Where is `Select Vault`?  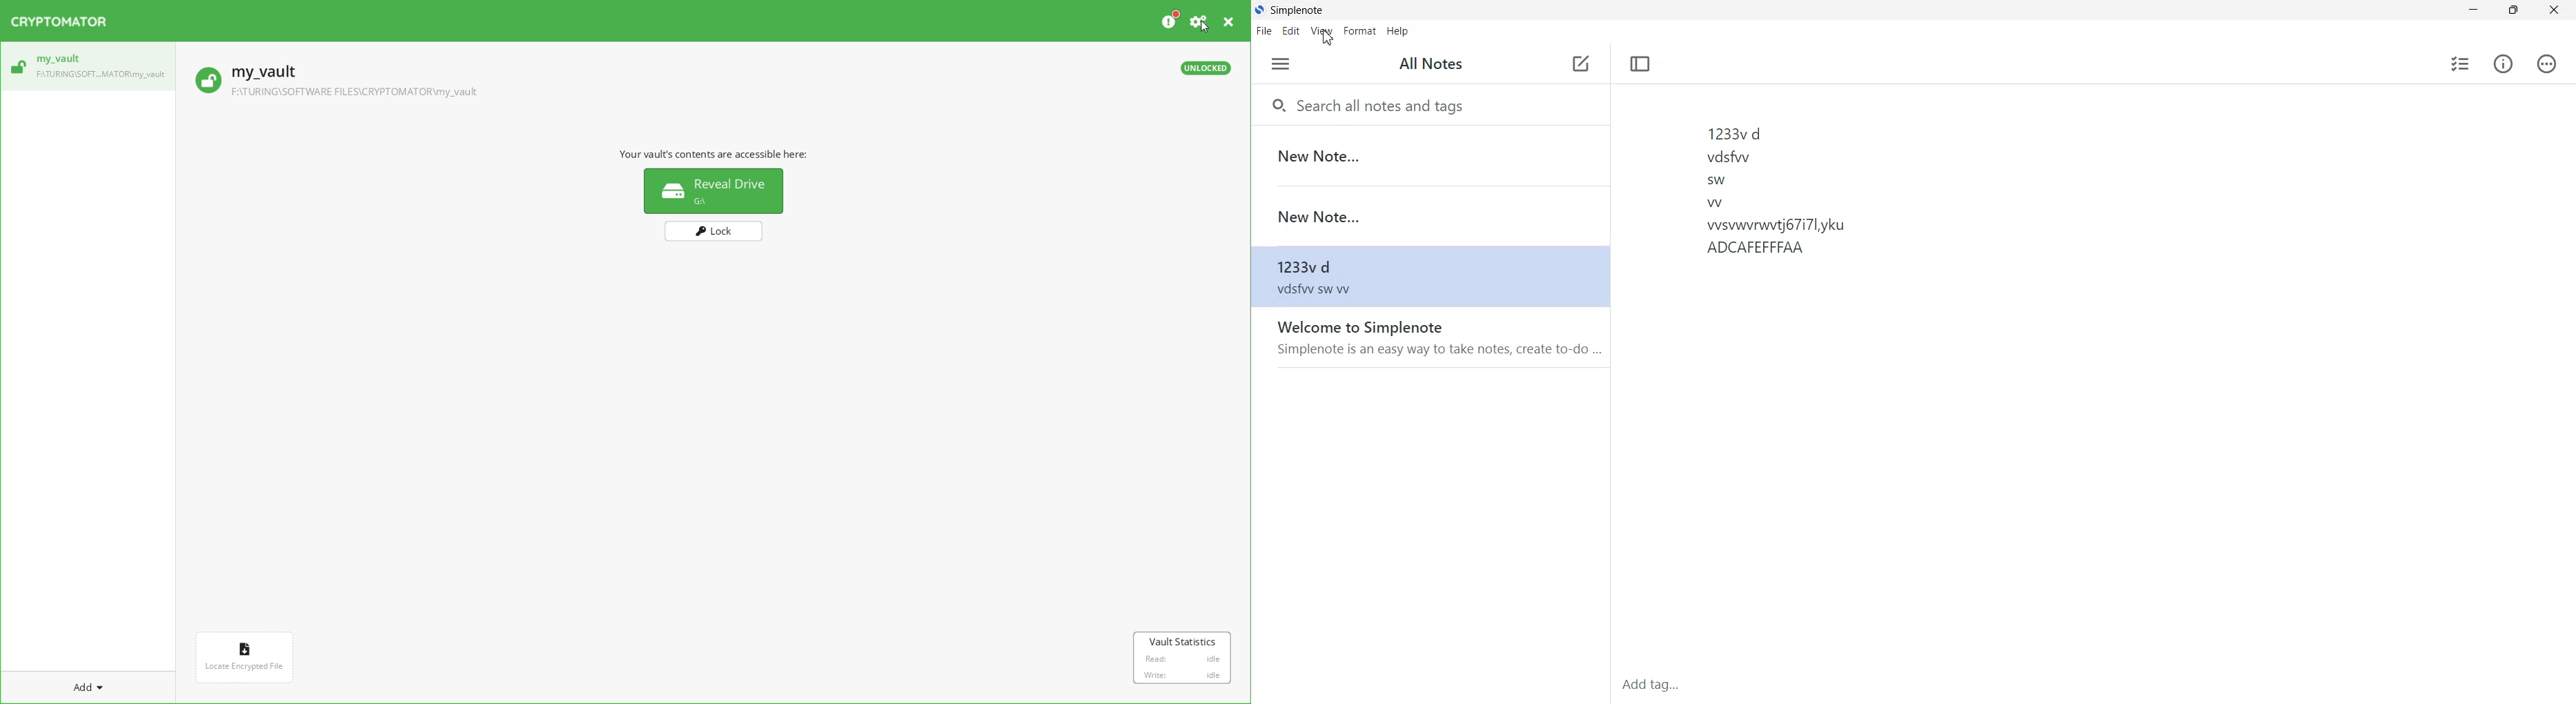 Select Vault is located at coordinates (90, 70).